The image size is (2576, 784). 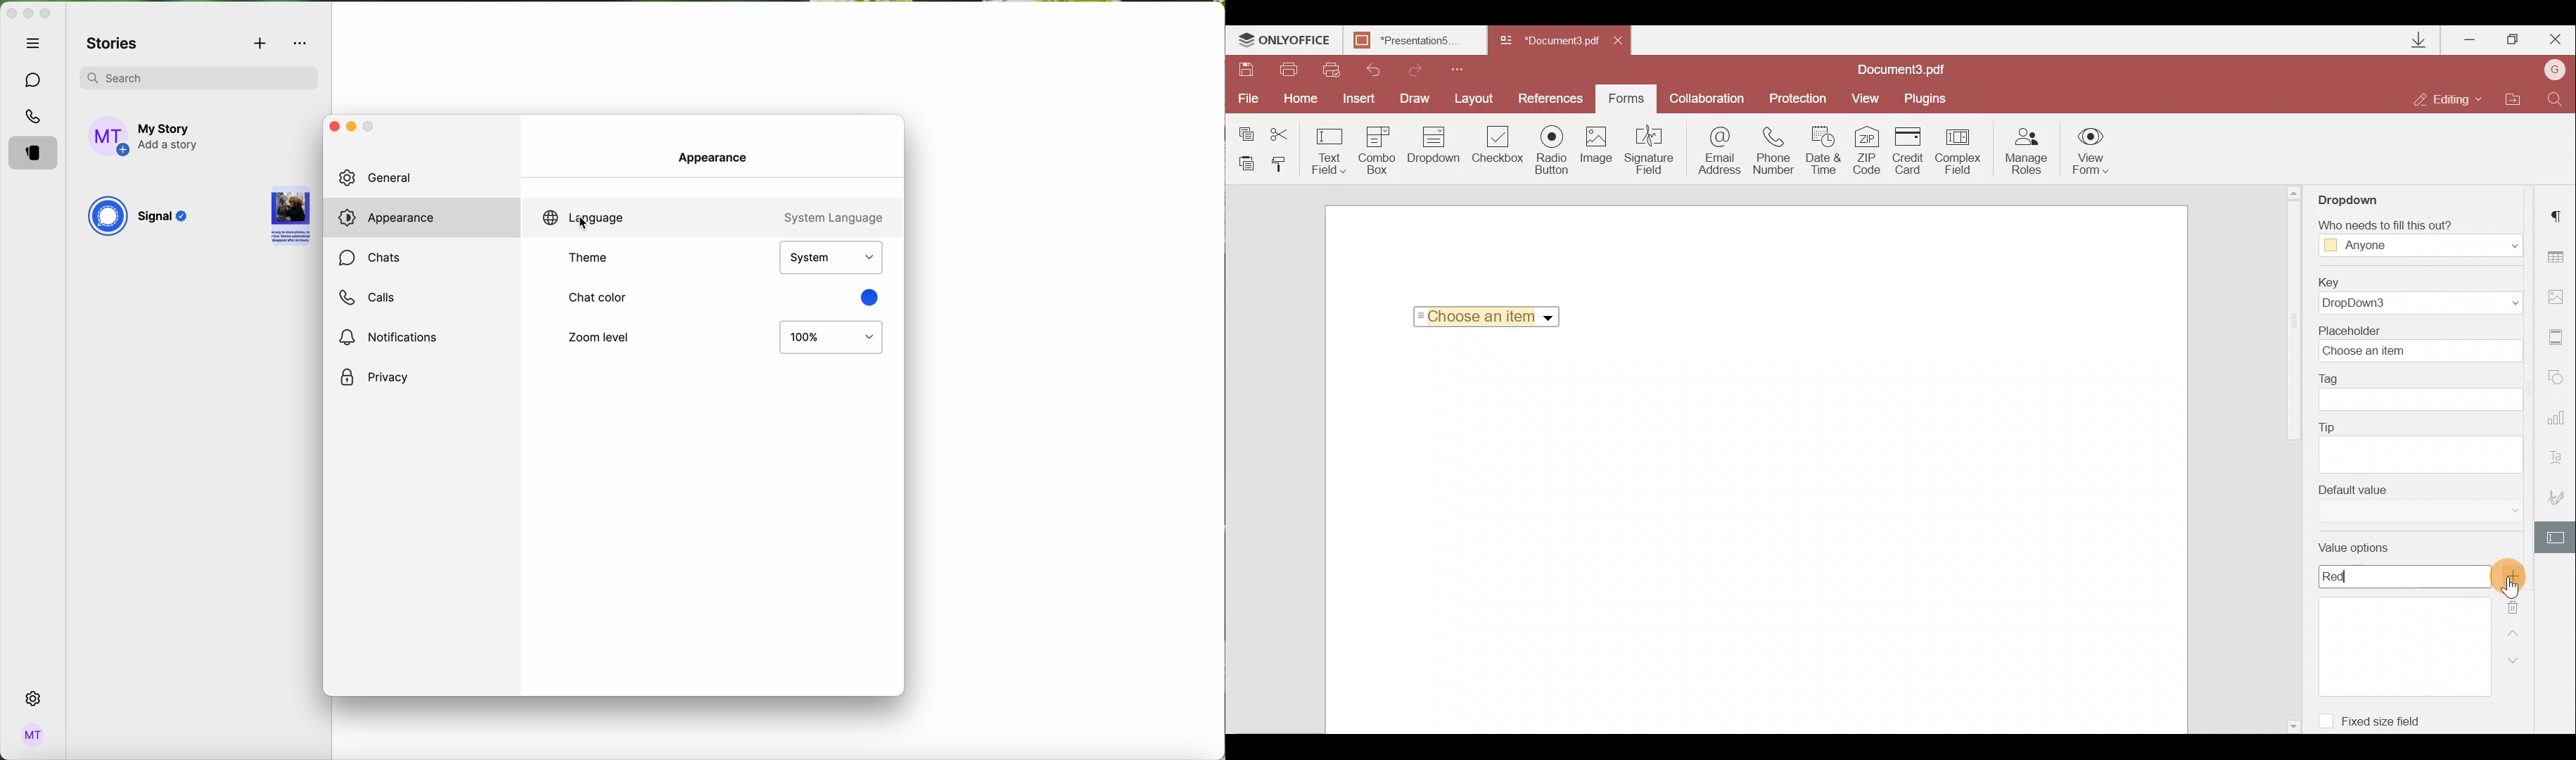 What do you see at coordinates (2514, 99) in the screenshot?
I see `Open file location` at bounding box center [2514, 99].